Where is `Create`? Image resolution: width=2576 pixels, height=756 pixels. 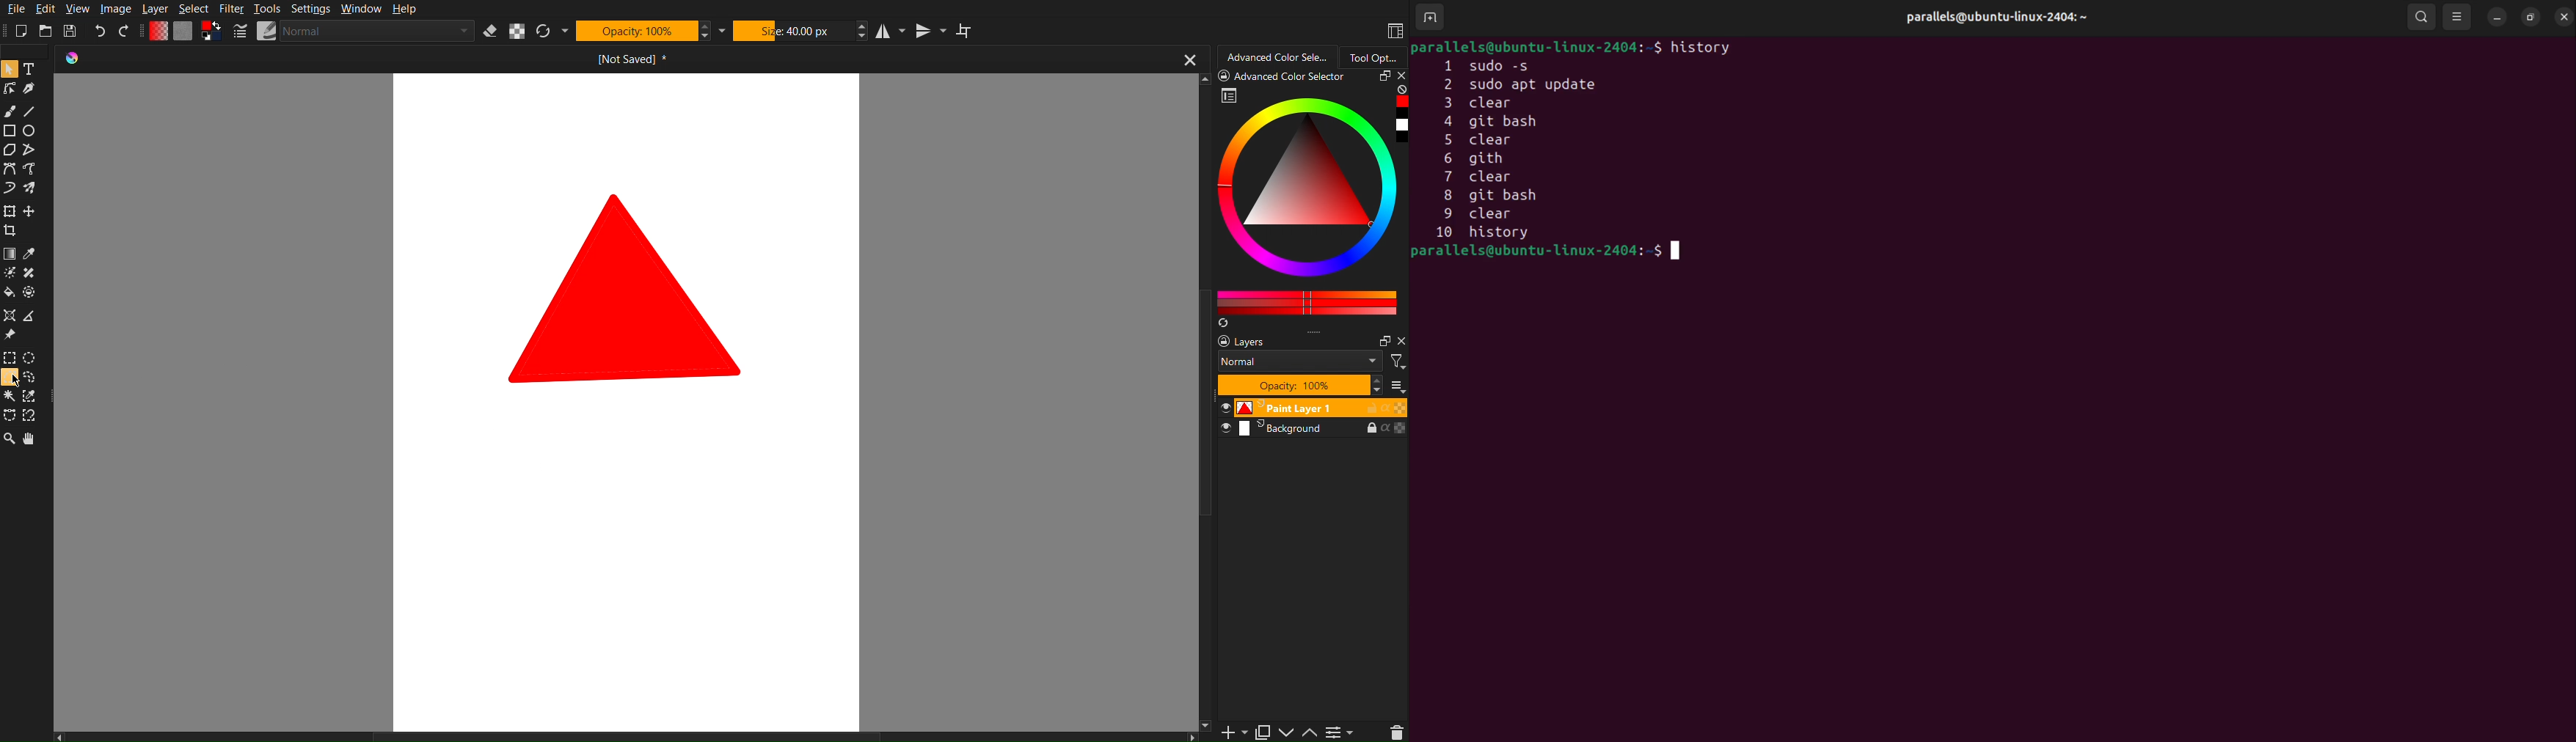
Create is located at coordinates (31, 213).